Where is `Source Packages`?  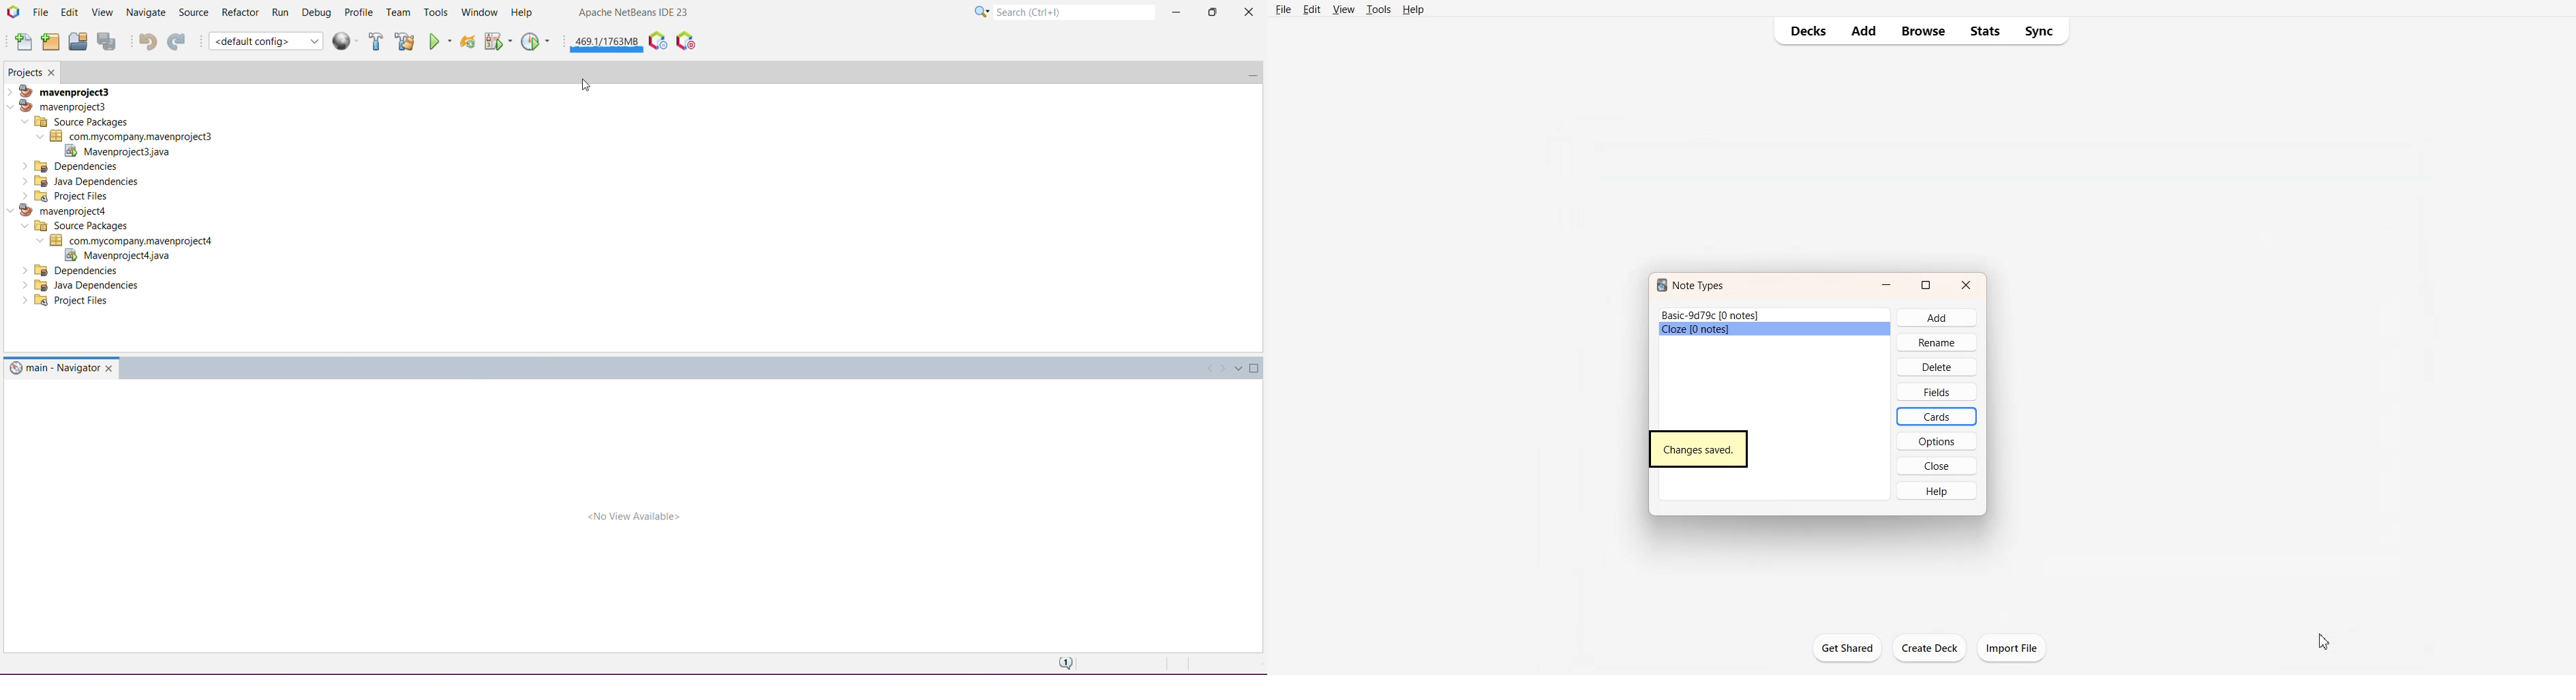
Source Packages is located at coordinates (73, 227).